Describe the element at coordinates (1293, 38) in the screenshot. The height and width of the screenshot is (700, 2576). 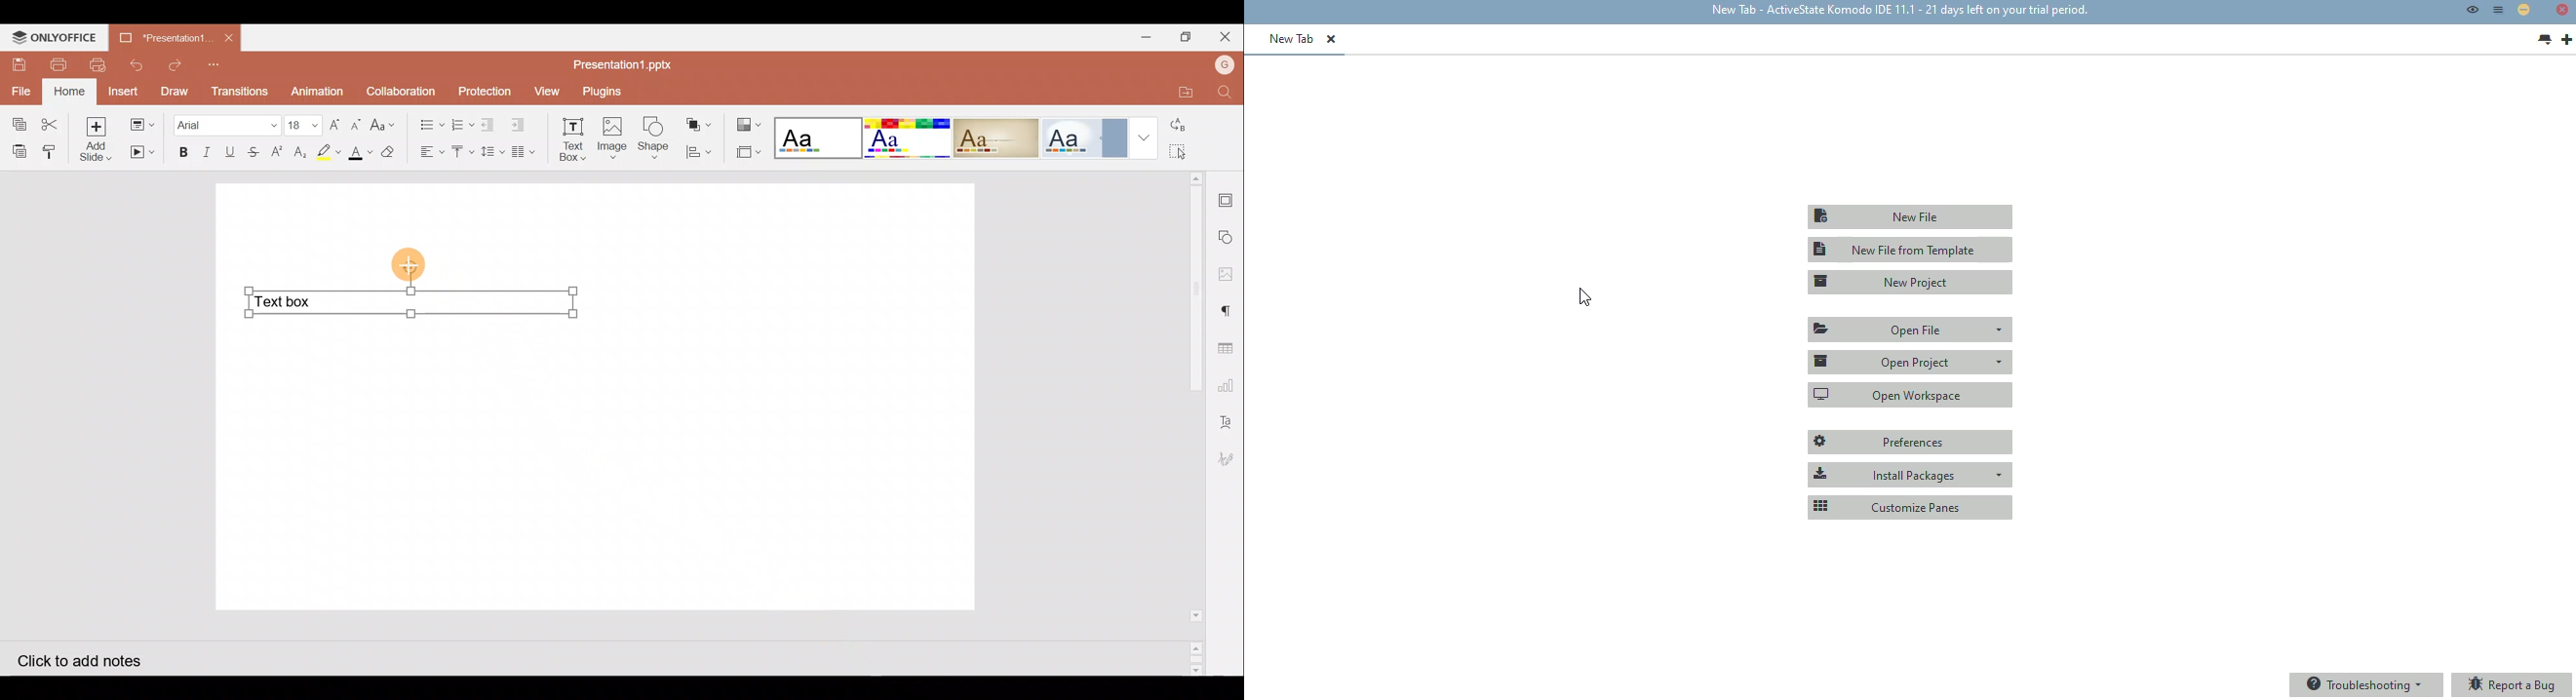
I see `new tab` at that location.